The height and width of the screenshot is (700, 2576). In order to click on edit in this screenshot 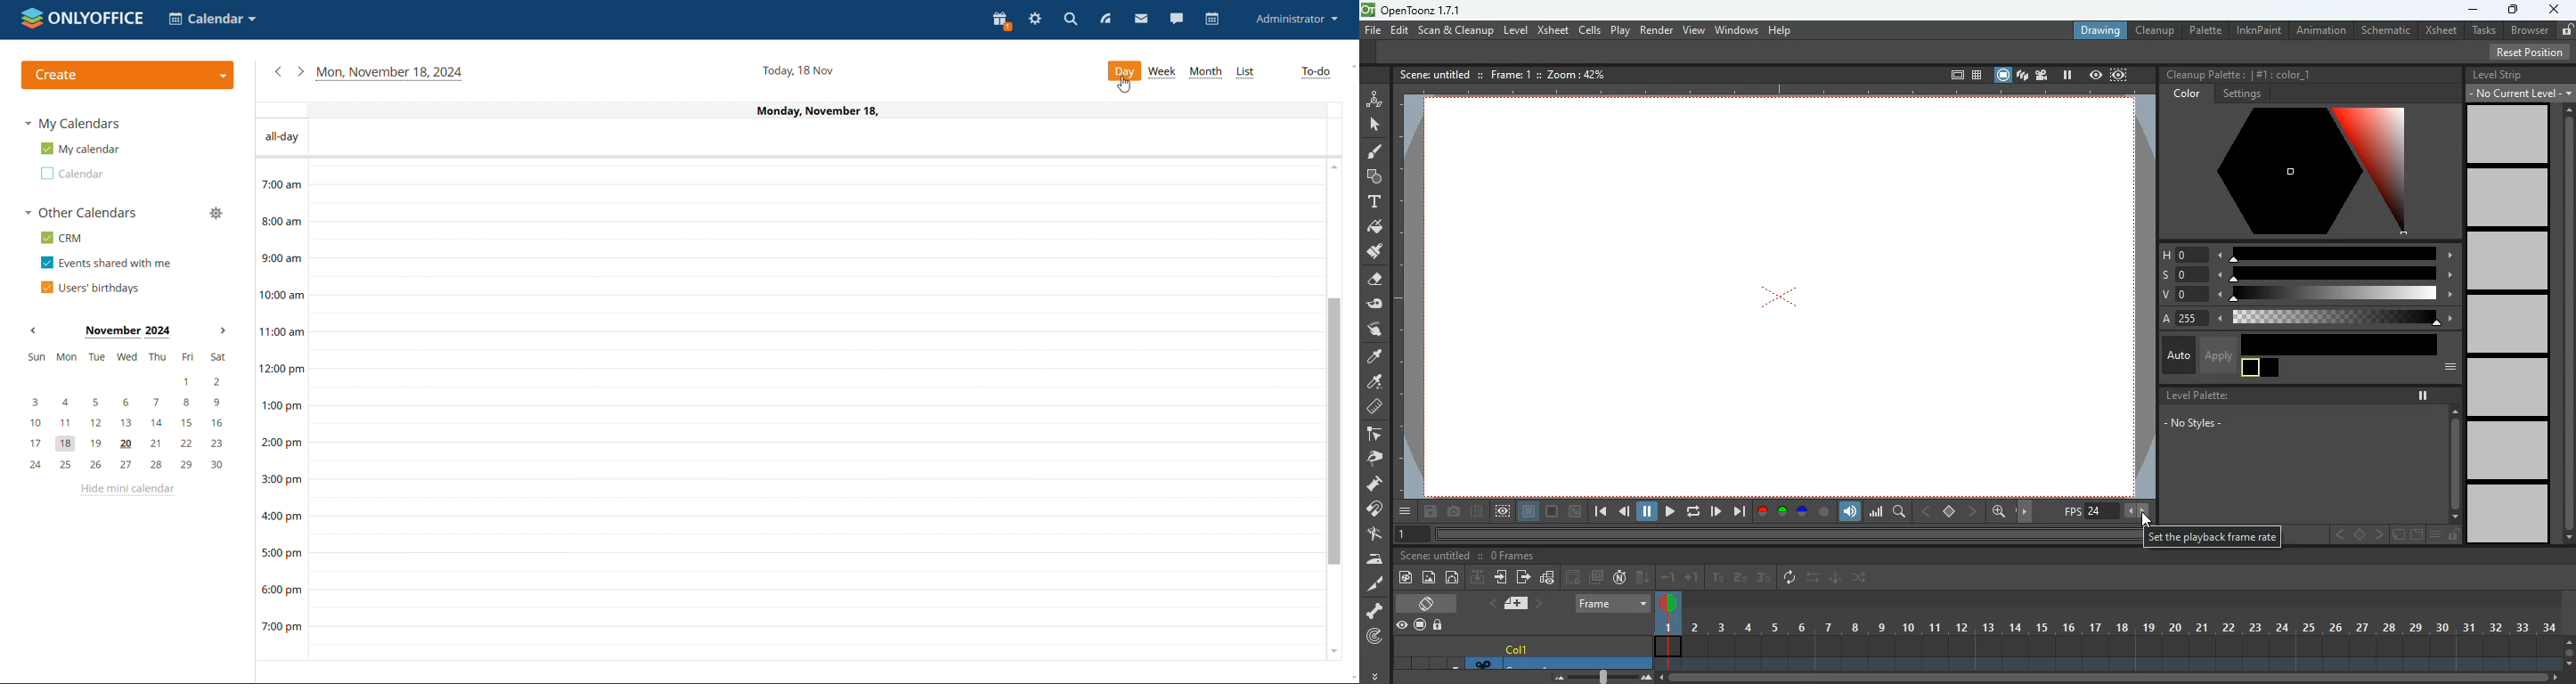, I will do `click(1399, 31)`.